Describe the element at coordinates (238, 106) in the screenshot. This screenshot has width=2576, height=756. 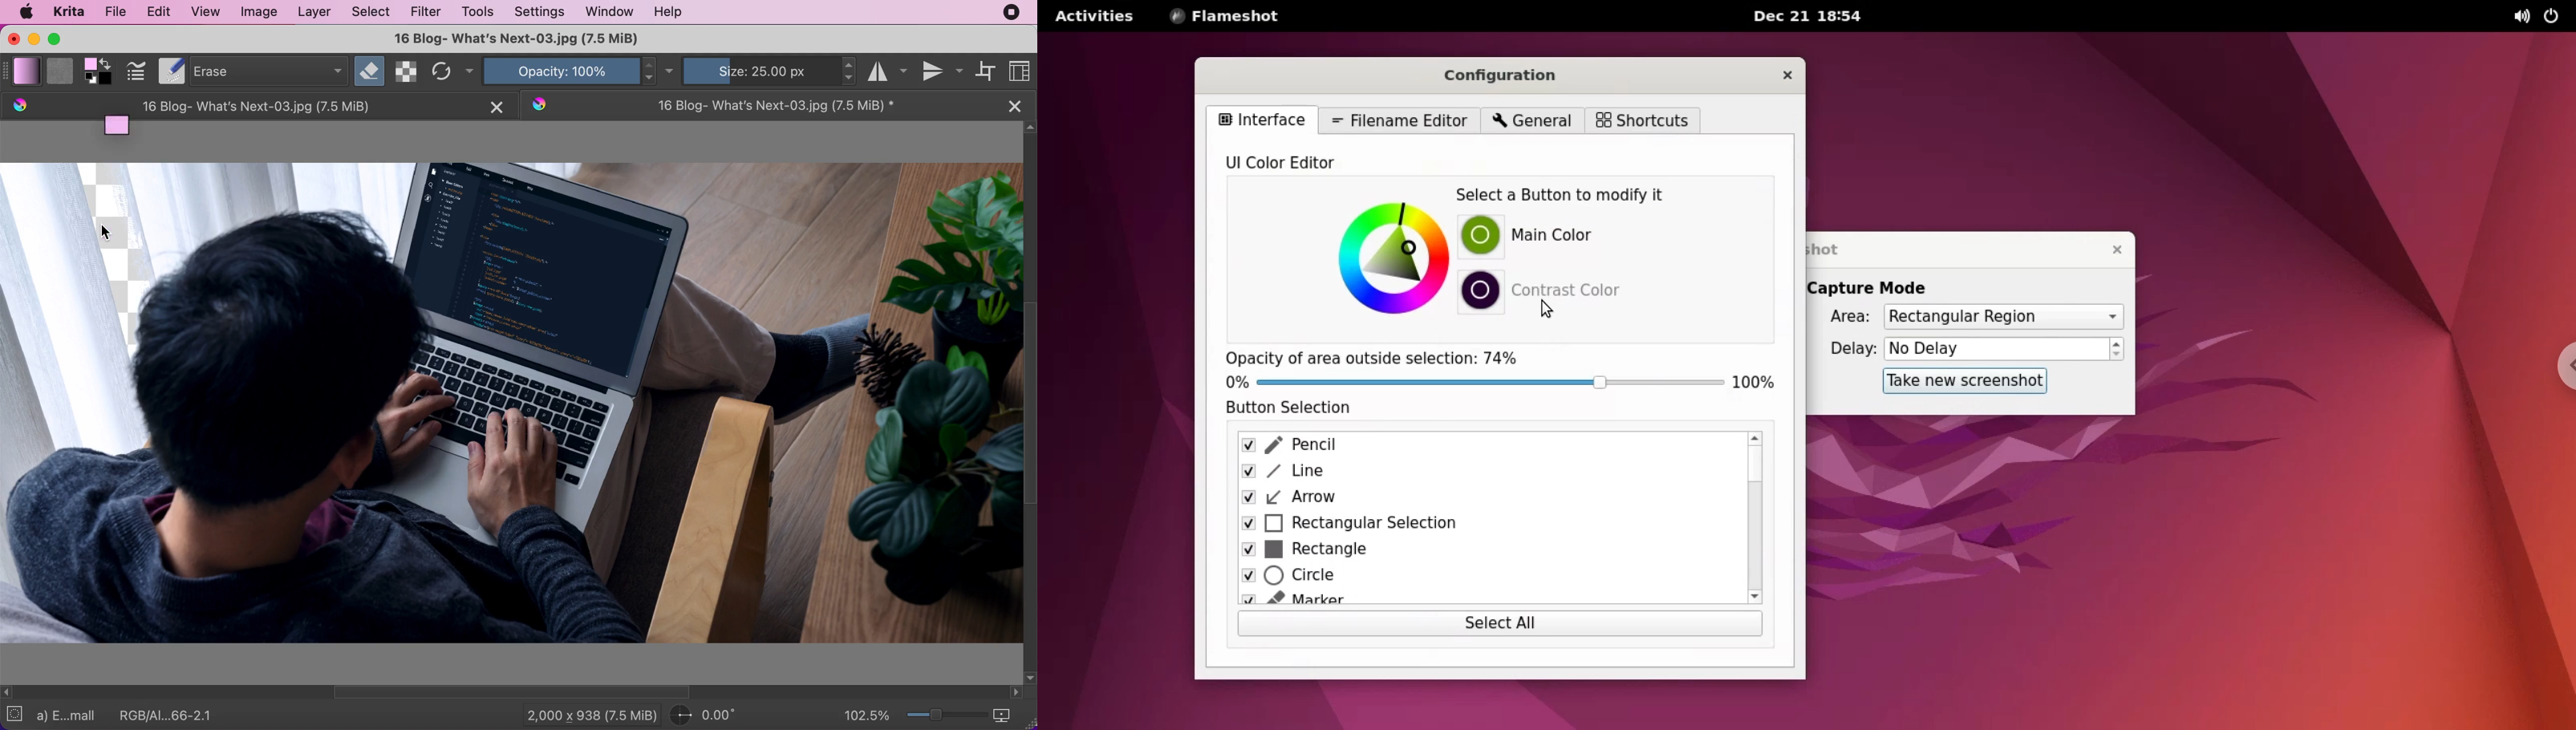
I see `16 Blog- What's Next-03.jpg (7.5 MiB)` at that location.